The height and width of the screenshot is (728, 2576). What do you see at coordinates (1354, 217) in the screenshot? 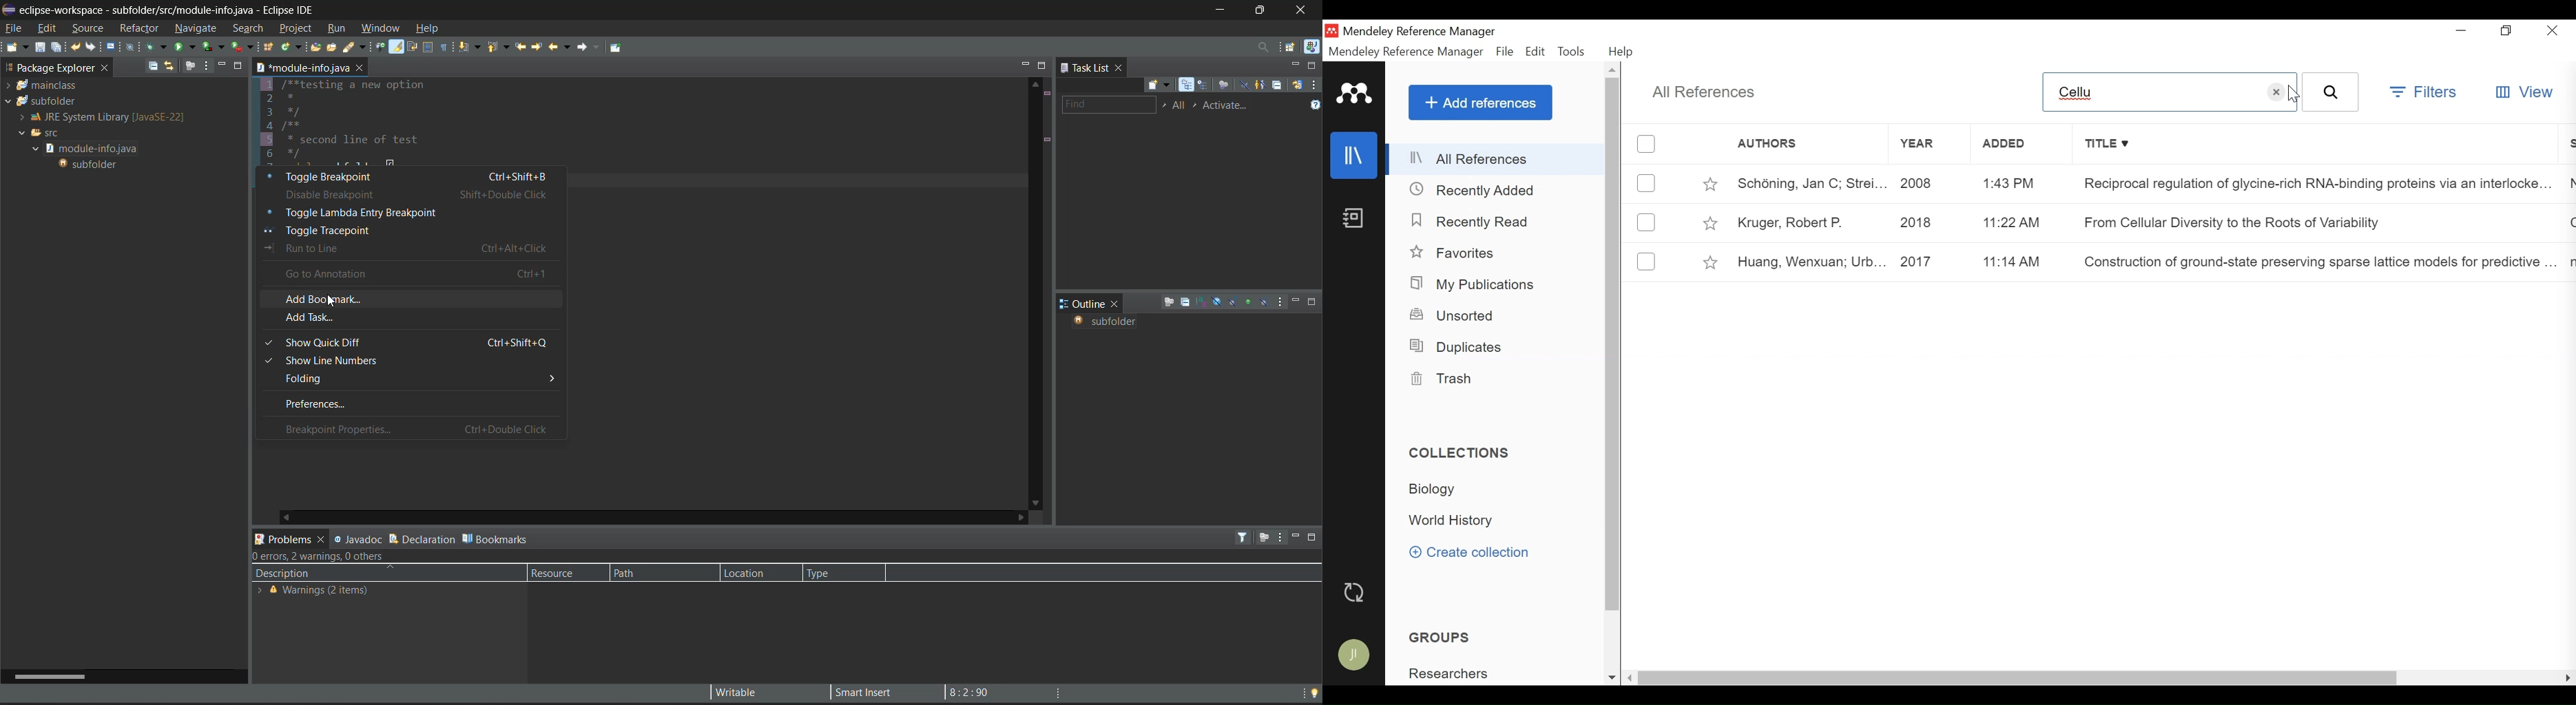
I see `Notebook` at bounding box center [1354, 217].